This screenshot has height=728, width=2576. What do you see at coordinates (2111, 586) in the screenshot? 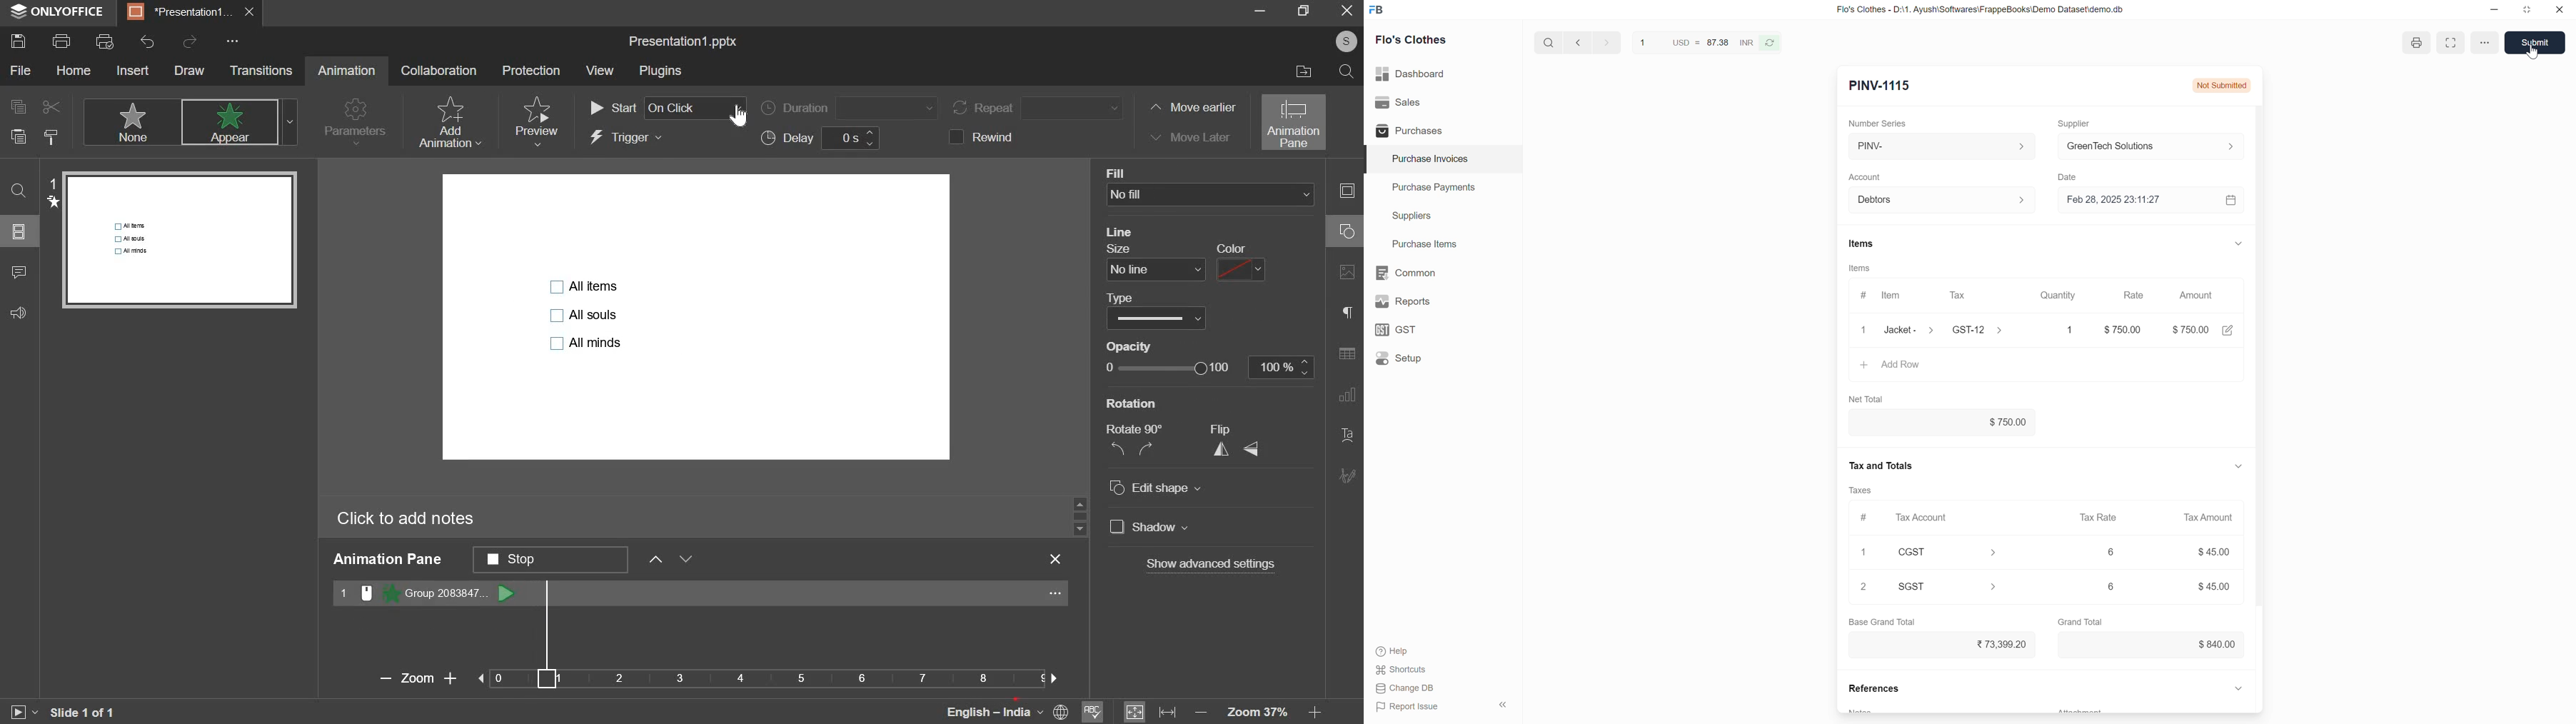
I see `6` at bounding box center [2111, 586].